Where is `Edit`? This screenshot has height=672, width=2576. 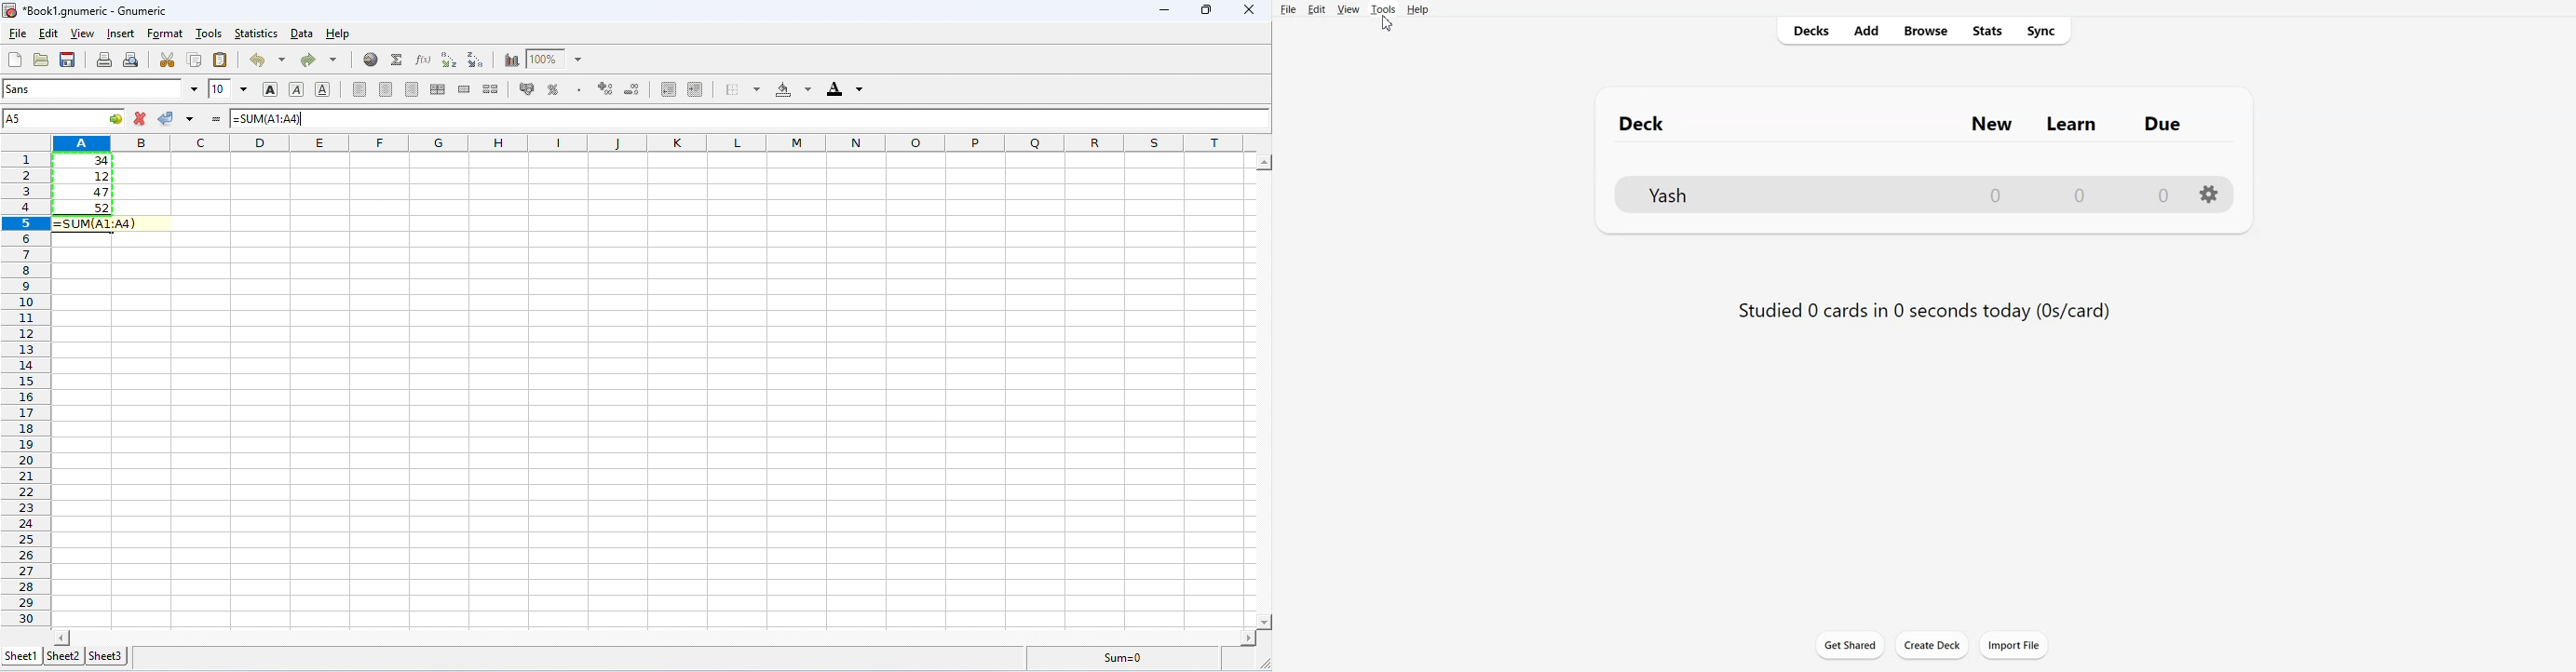 Edit is located at coordinates (1316, 9).